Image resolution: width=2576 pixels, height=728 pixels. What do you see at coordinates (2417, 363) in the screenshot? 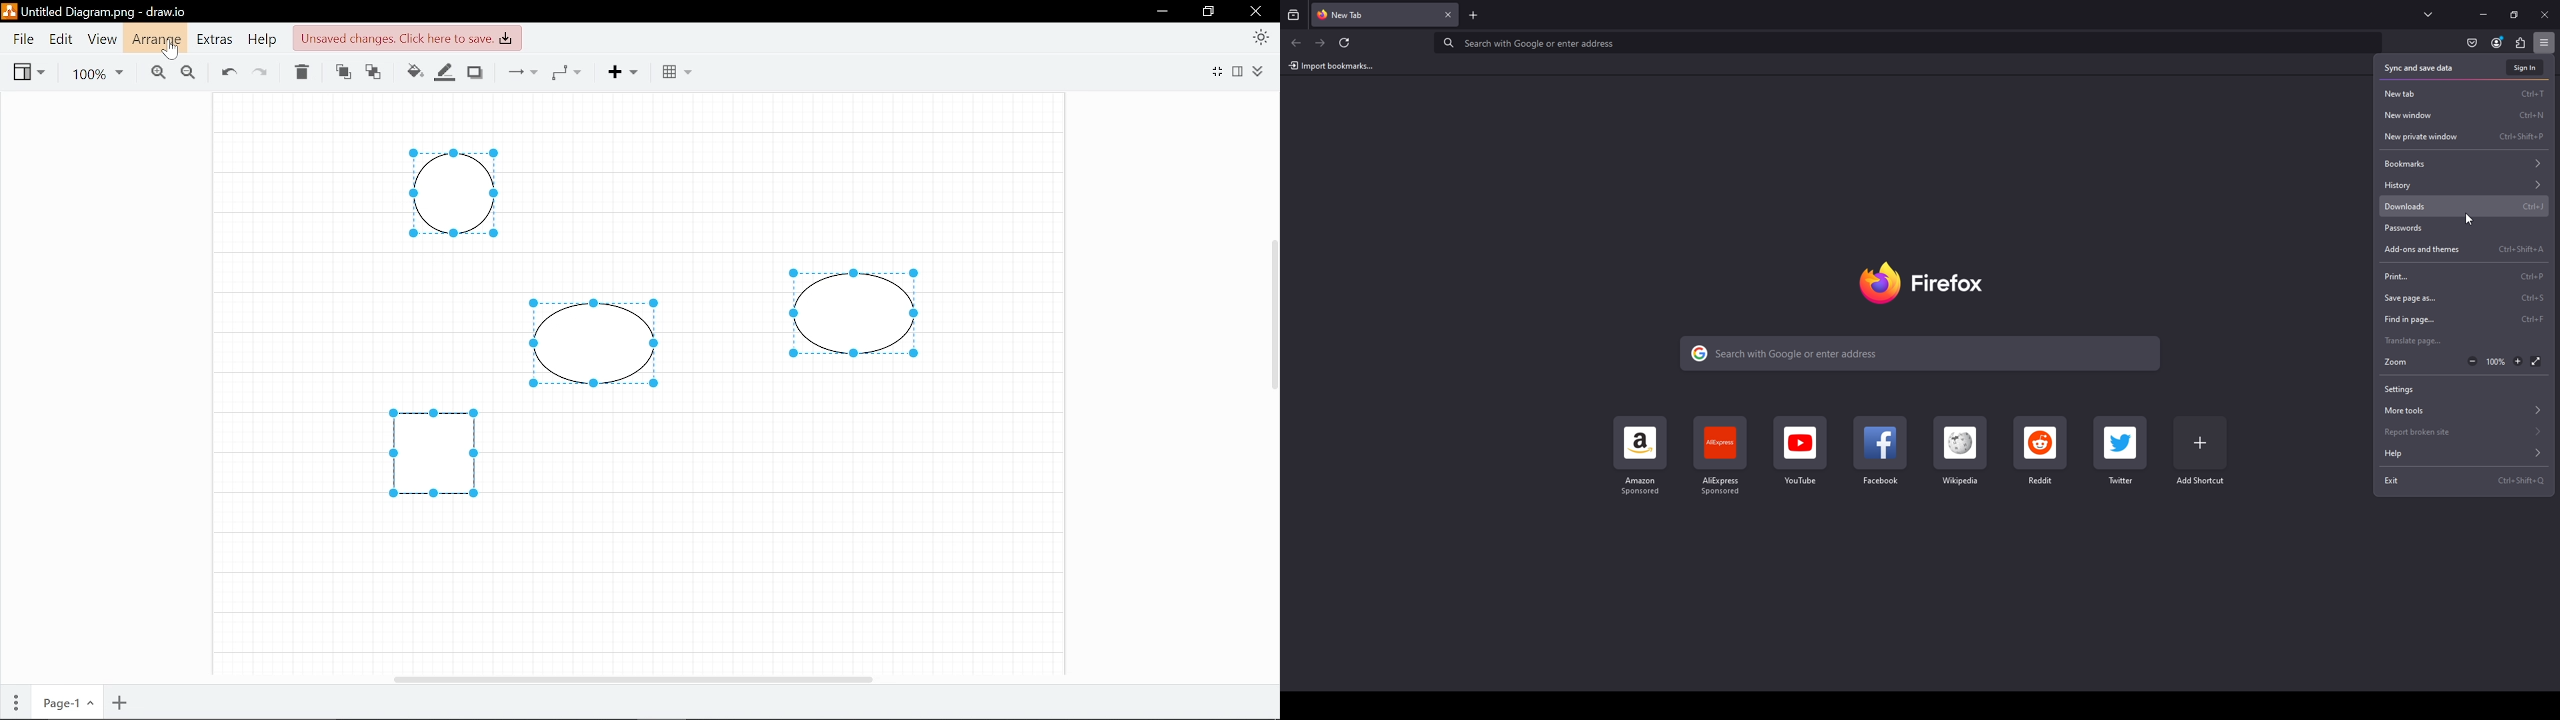
I see `Zoom` at bounding box center [2417, 363].